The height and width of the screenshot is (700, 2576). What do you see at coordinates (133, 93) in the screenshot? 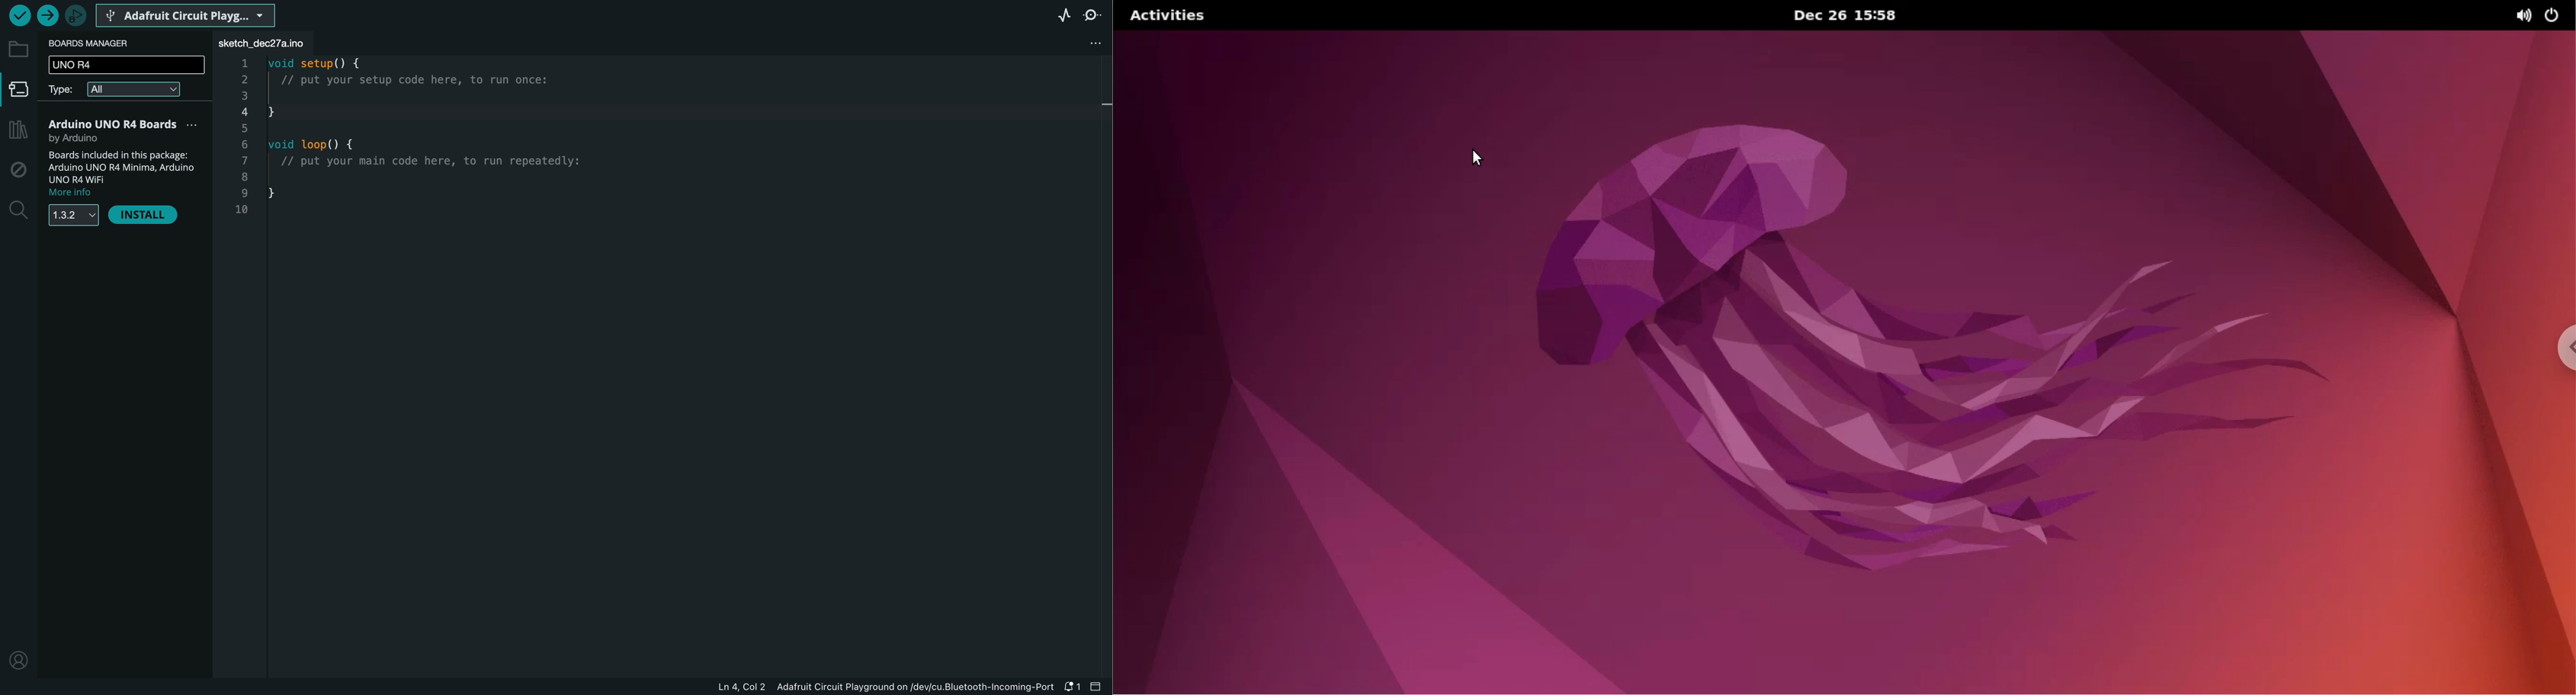
I see `all` at bounding box center [133, 93].